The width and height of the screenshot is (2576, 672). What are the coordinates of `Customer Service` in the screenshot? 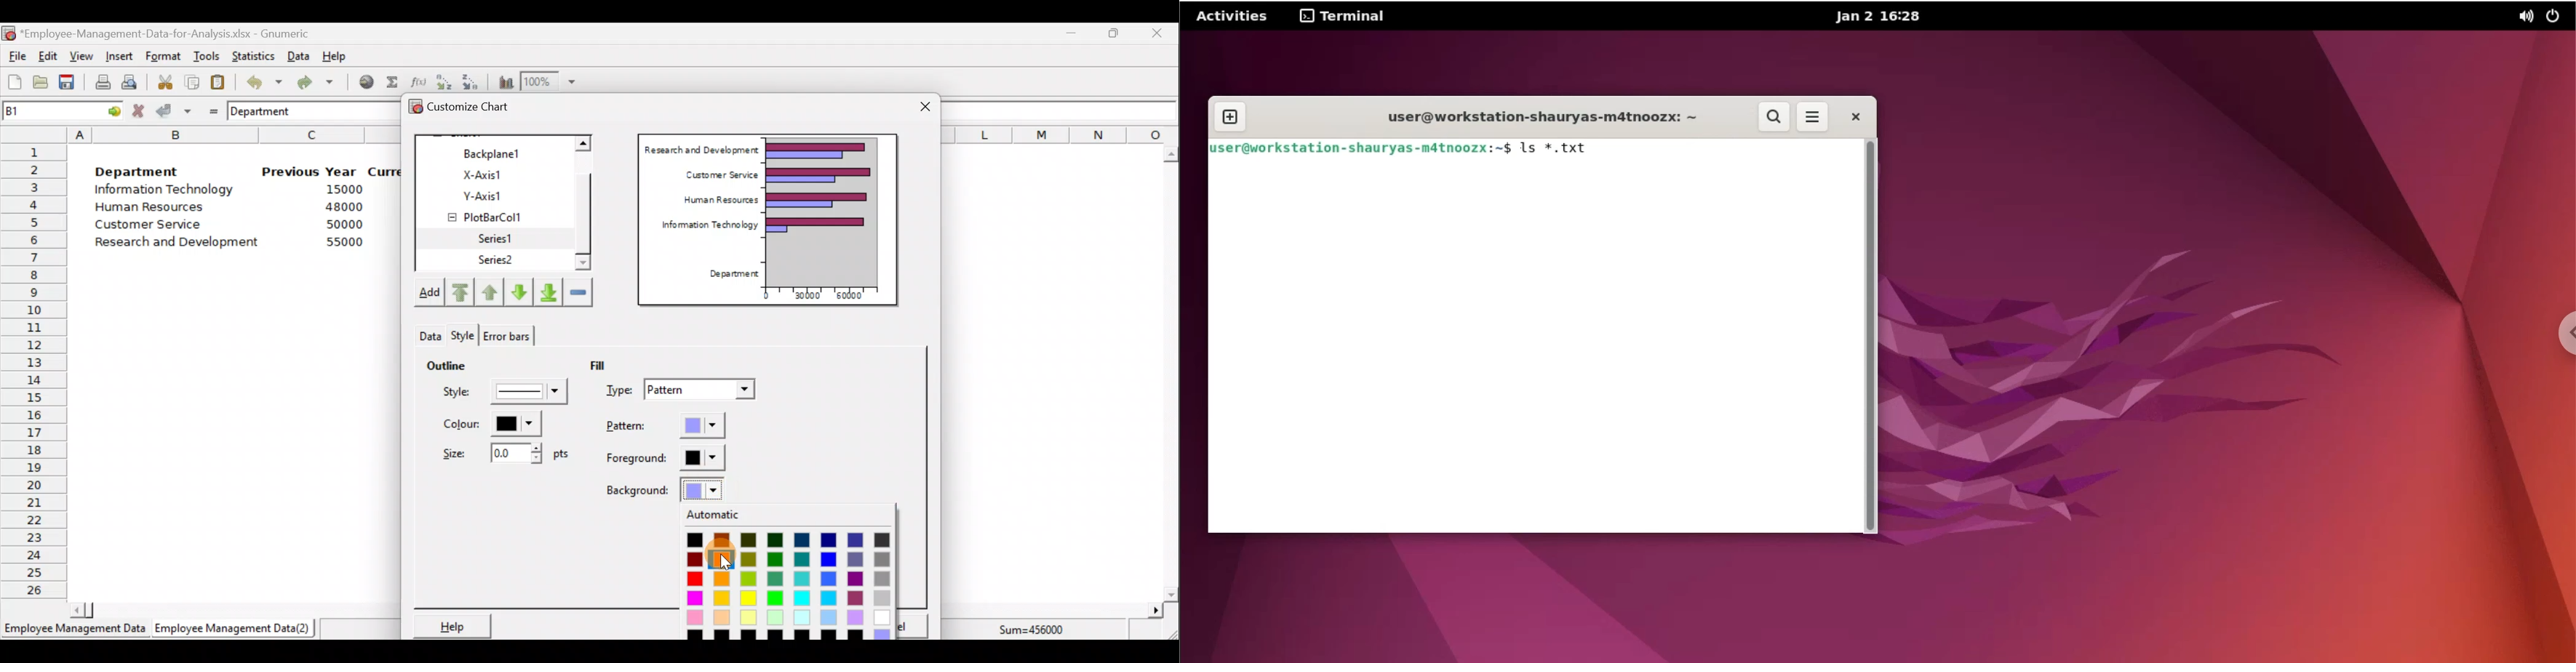 It's located at (719, 173).